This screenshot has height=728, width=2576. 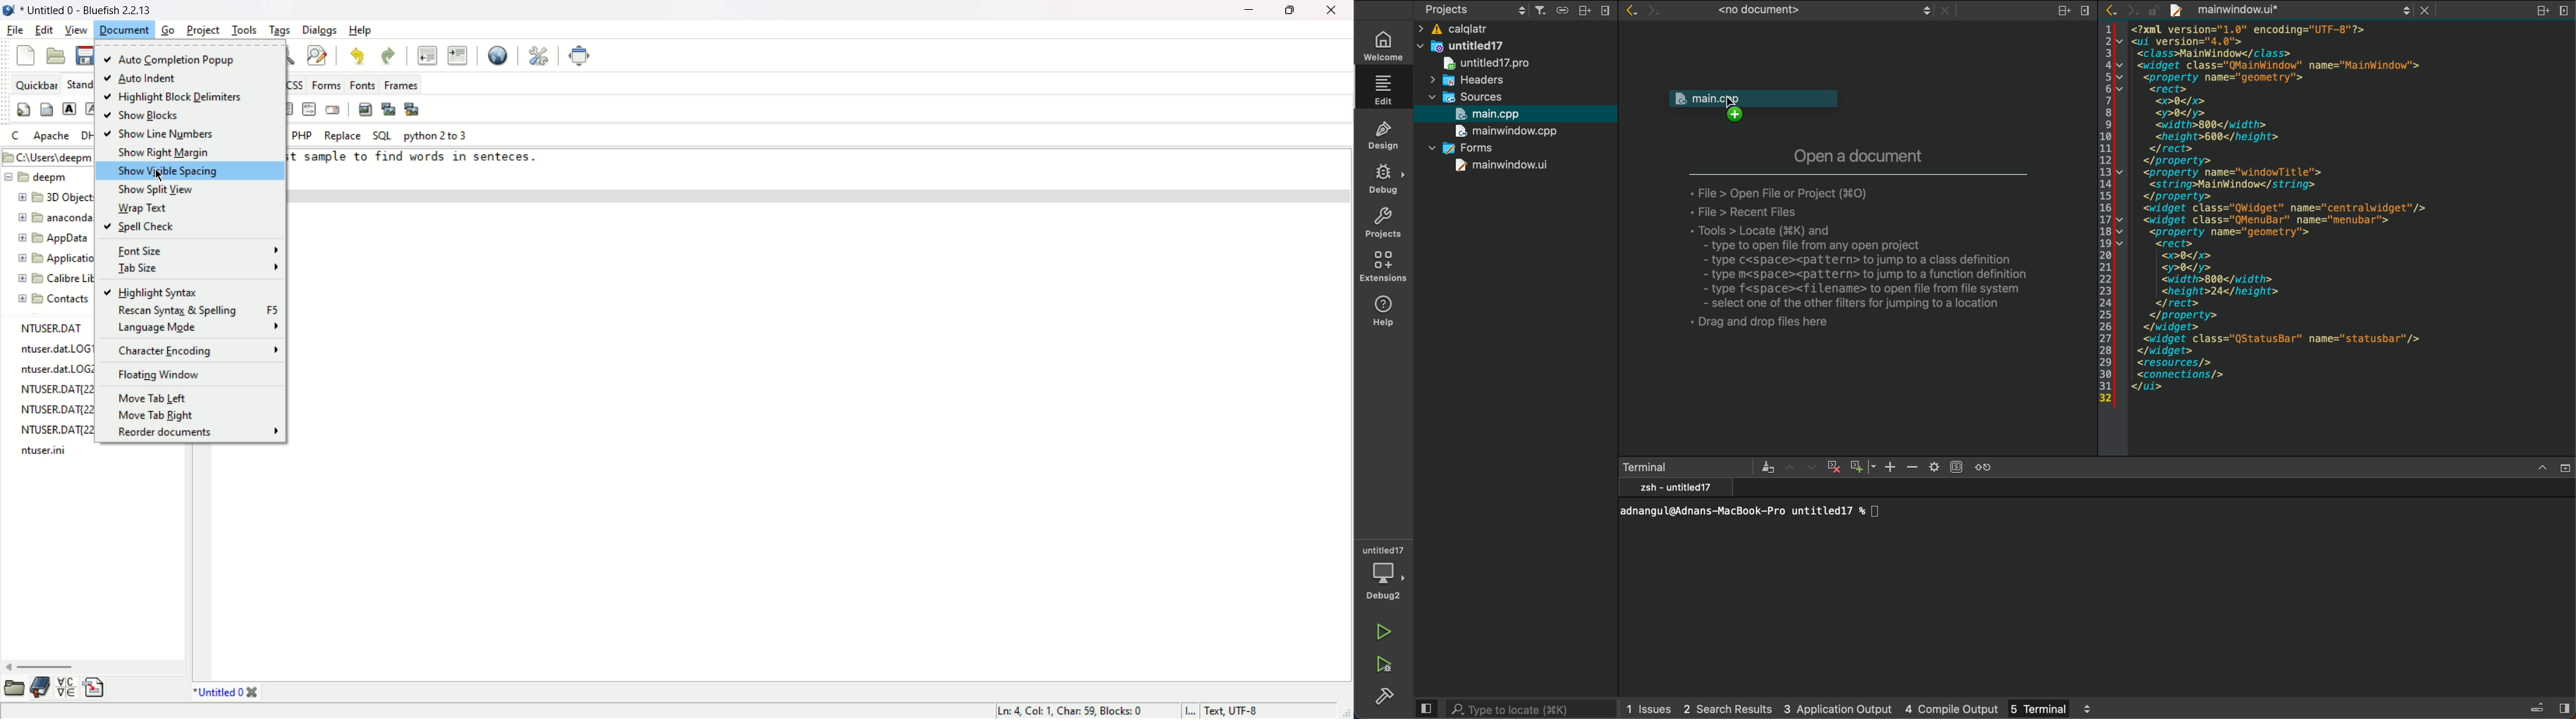 What do you see at coordinates (1732, 104) in the screenshot?
I see `cursor` at bounding box center [1732, 104].